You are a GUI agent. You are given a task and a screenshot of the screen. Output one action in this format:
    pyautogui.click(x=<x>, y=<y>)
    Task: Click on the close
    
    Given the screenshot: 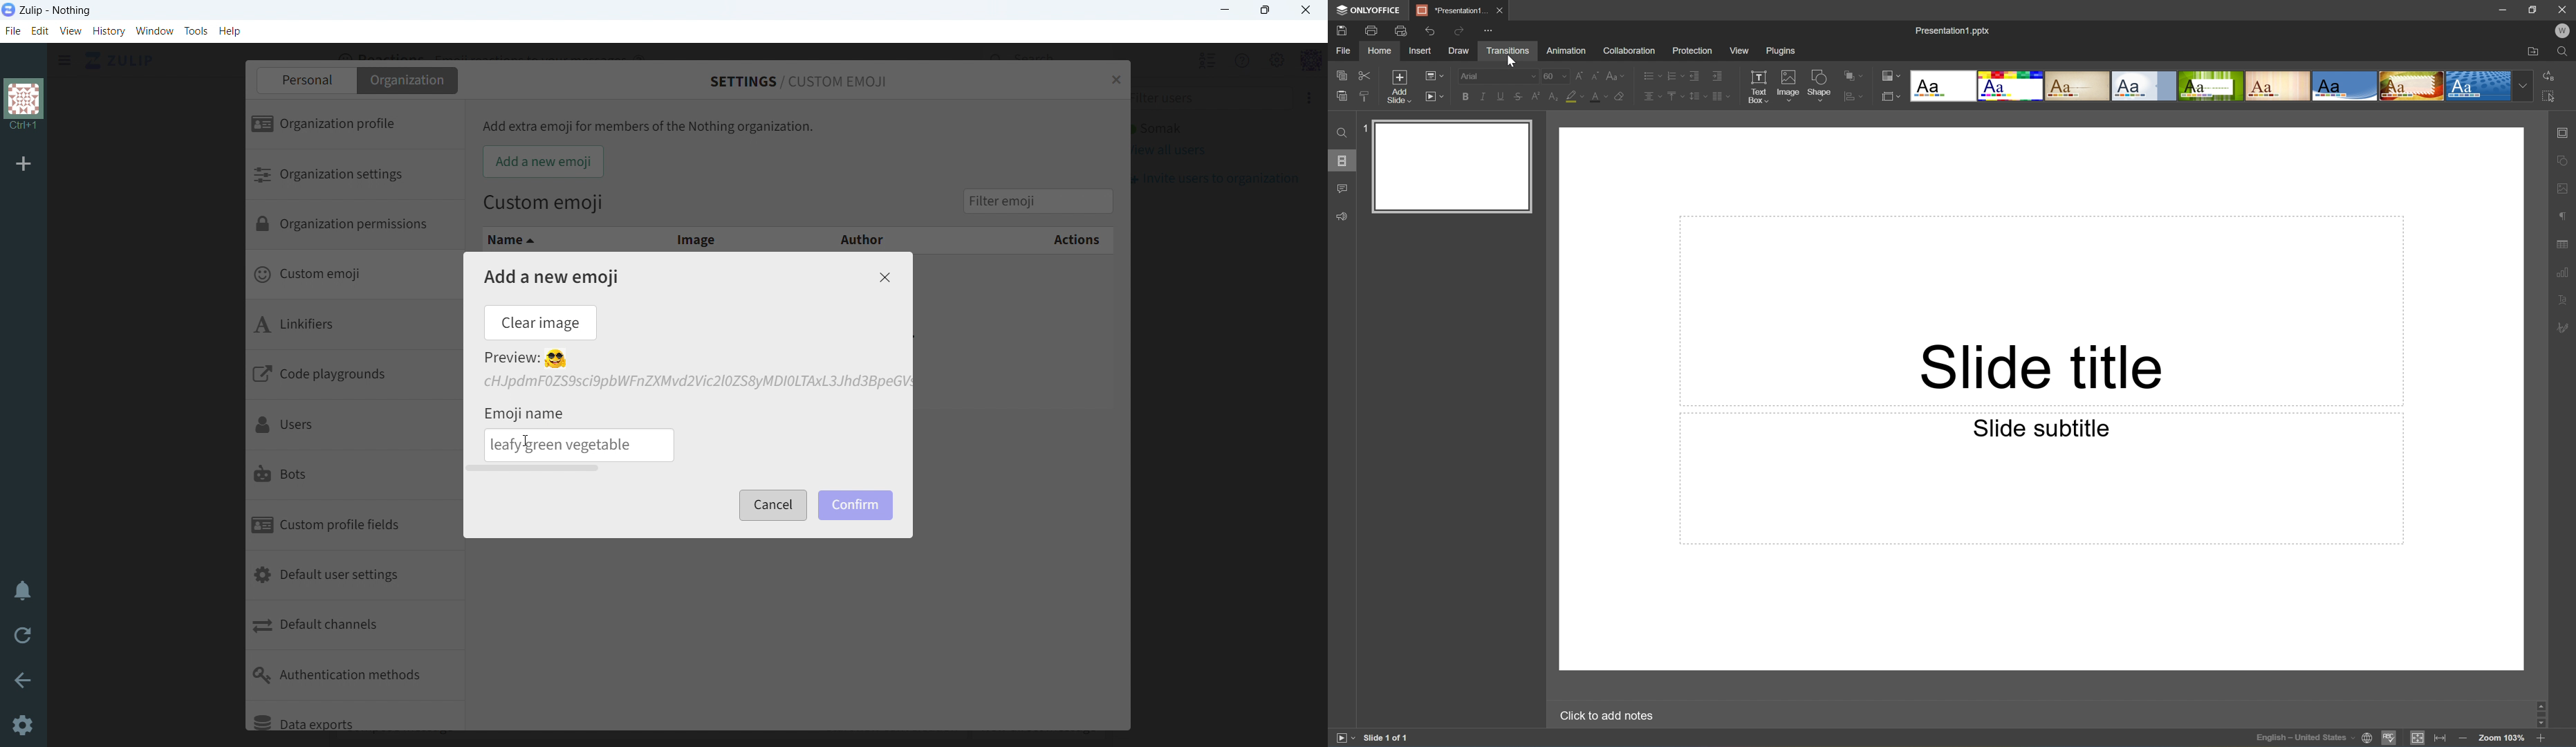 What is the action you would take?
    pyautogui.click(x=1115, y=78)
    